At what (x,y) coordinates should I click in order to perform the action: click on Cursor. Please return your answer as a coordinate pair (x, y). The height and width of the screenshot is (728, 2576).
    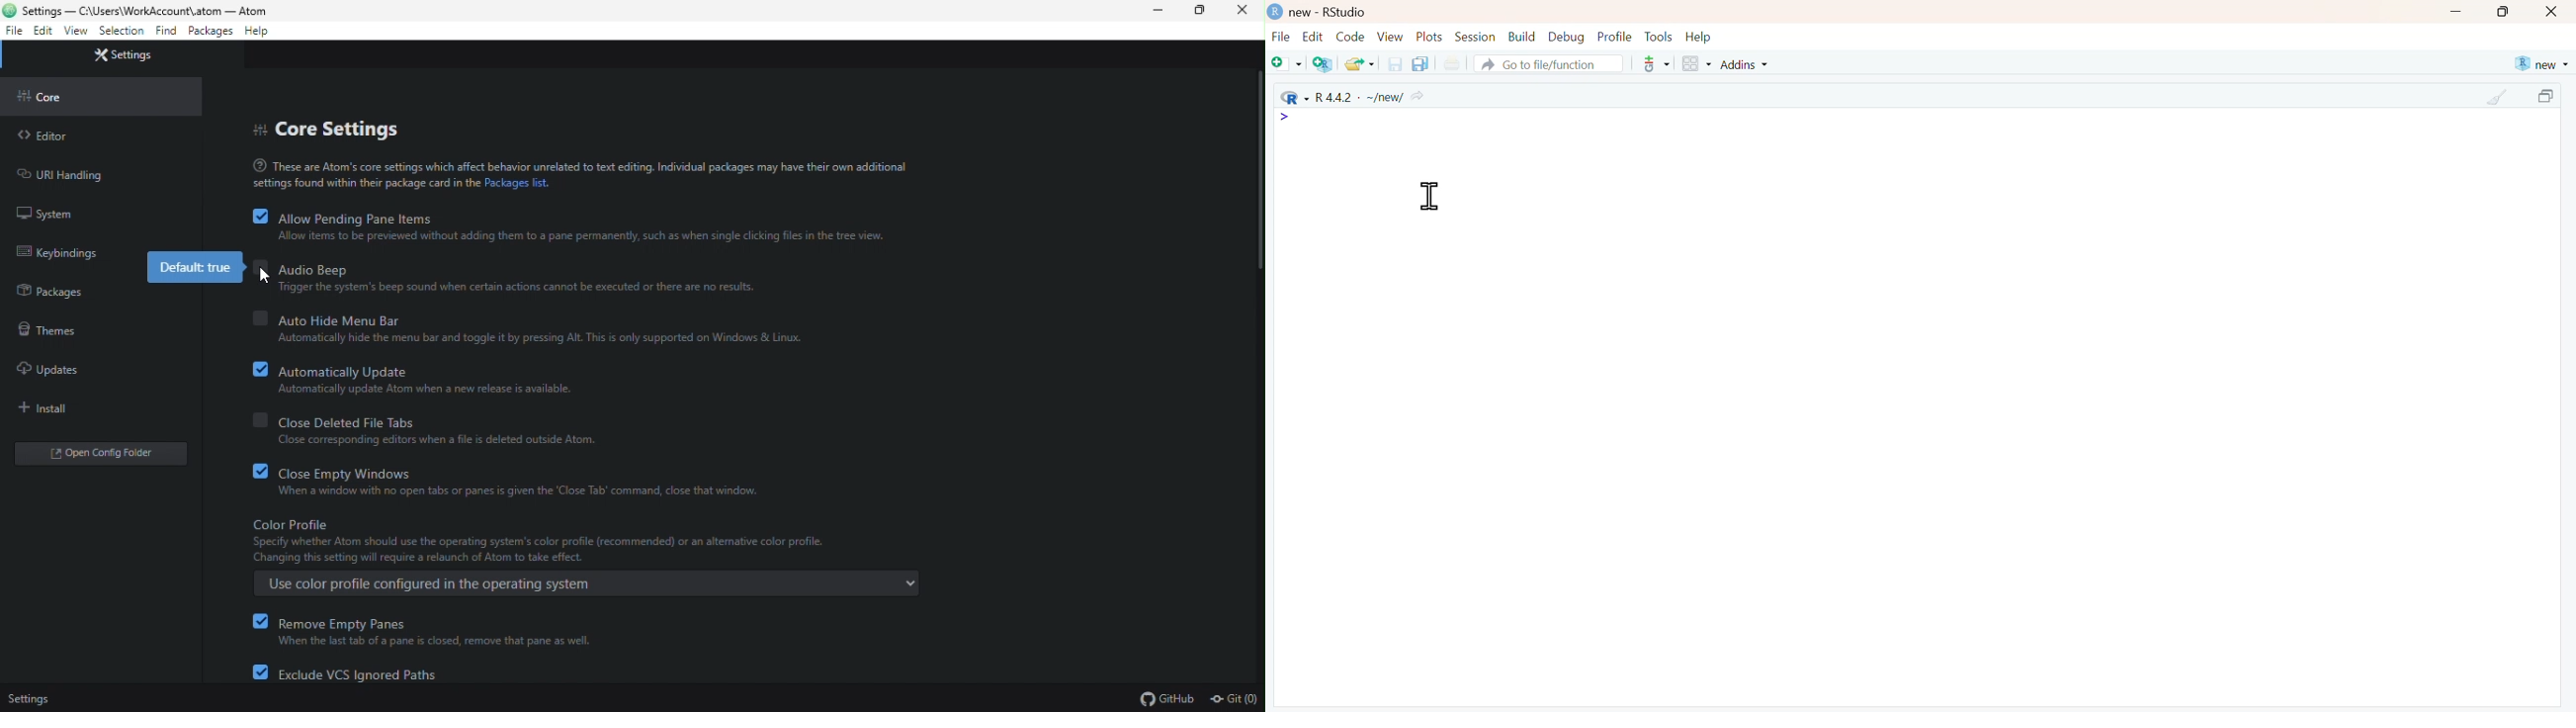
    Looking at the image, I should click on (1431, 197).